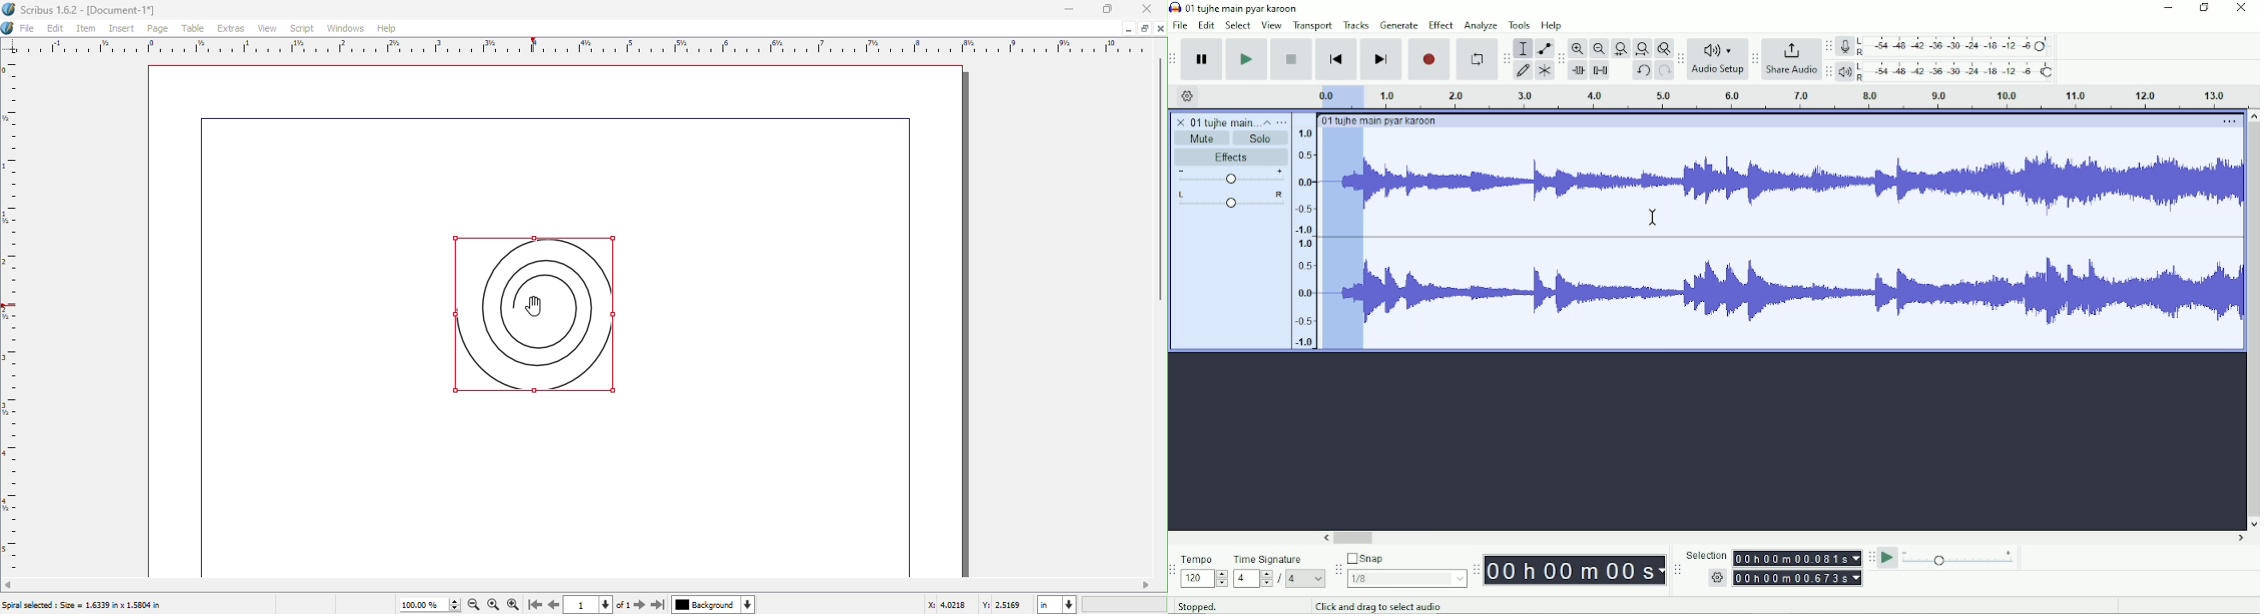 This screenshot has width=2268, height=616. I want to click on Horizontal ruler, so click(573, 47).